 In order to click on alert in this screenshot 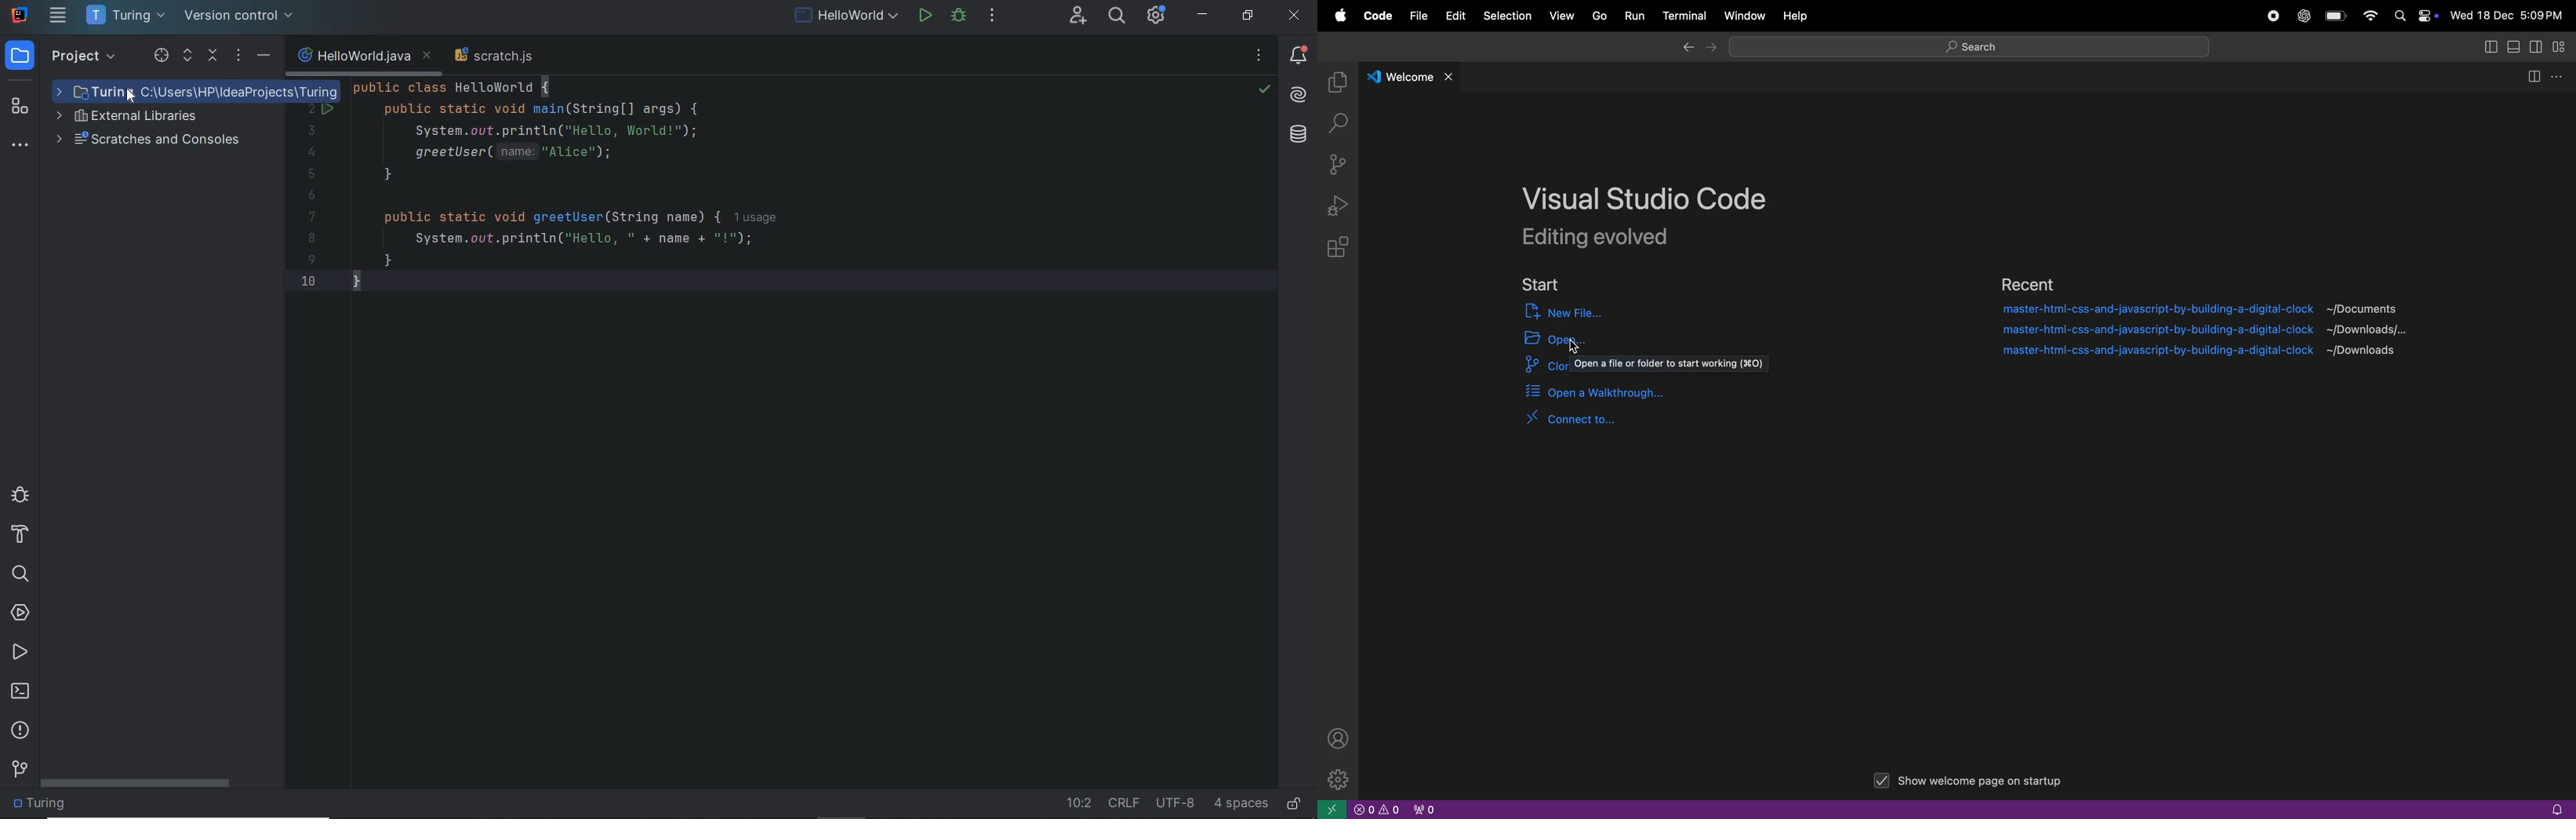, I will do `click(2547, 808)`.